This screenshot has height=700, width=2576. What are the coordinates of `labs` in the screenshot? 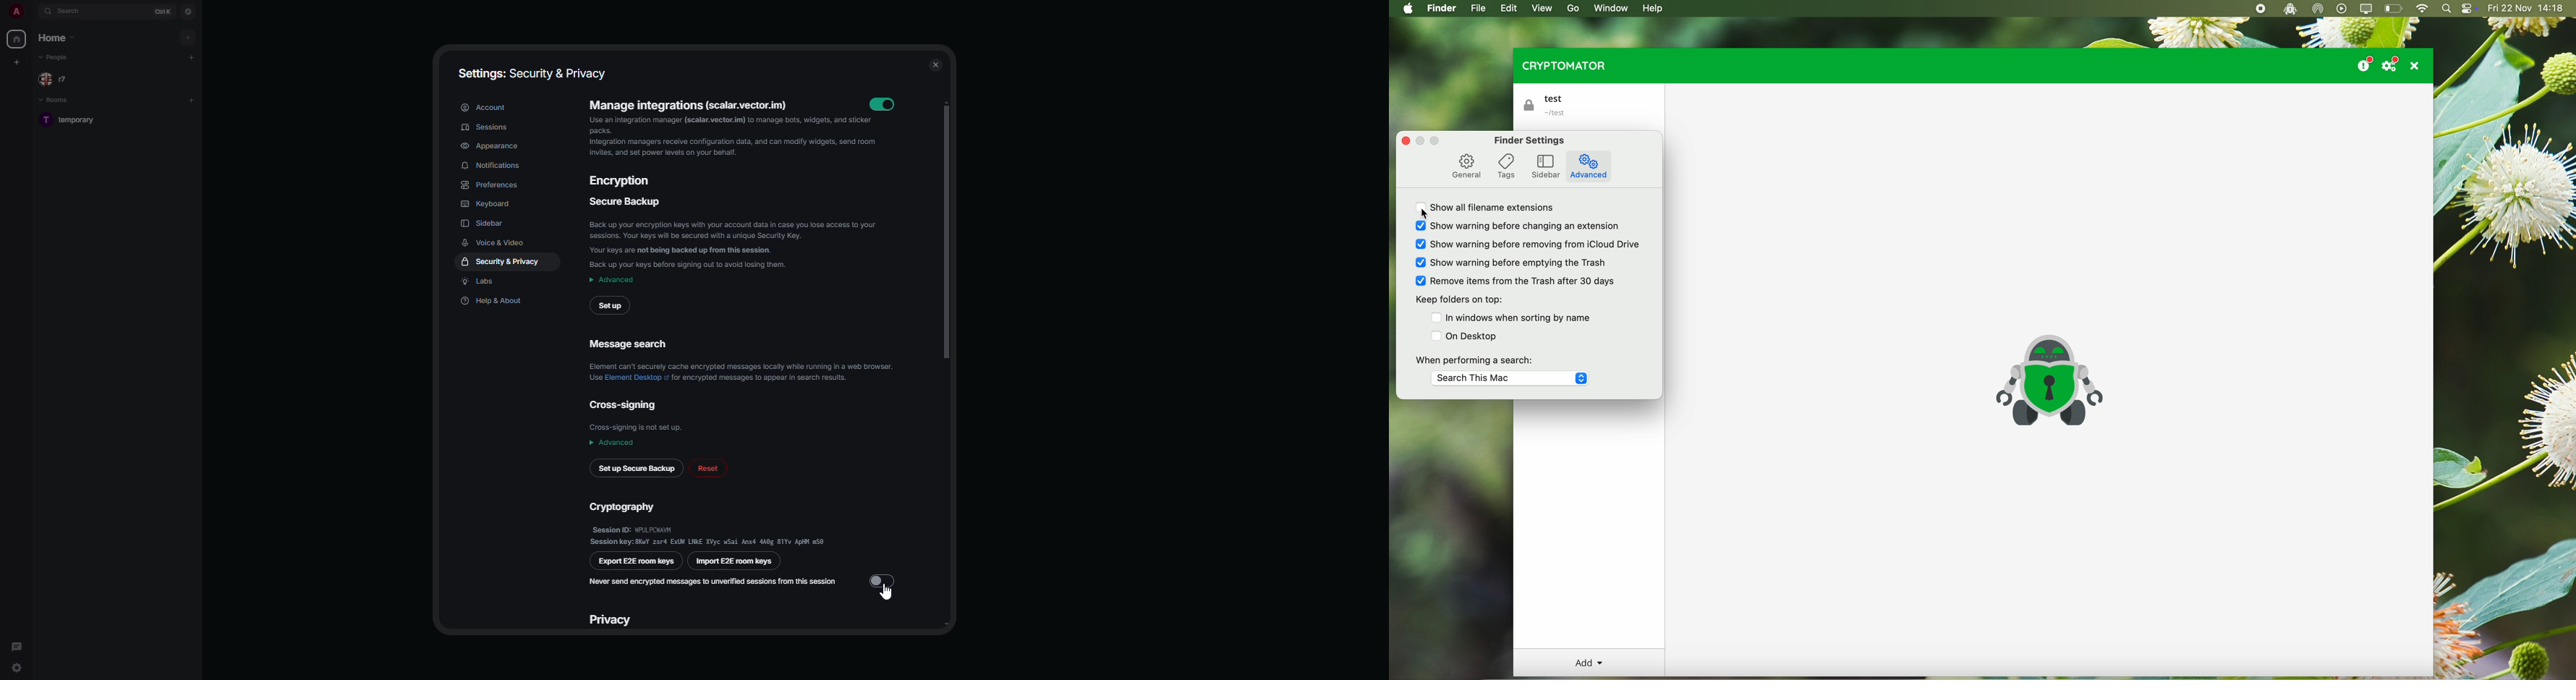 It's located at (485, 282).